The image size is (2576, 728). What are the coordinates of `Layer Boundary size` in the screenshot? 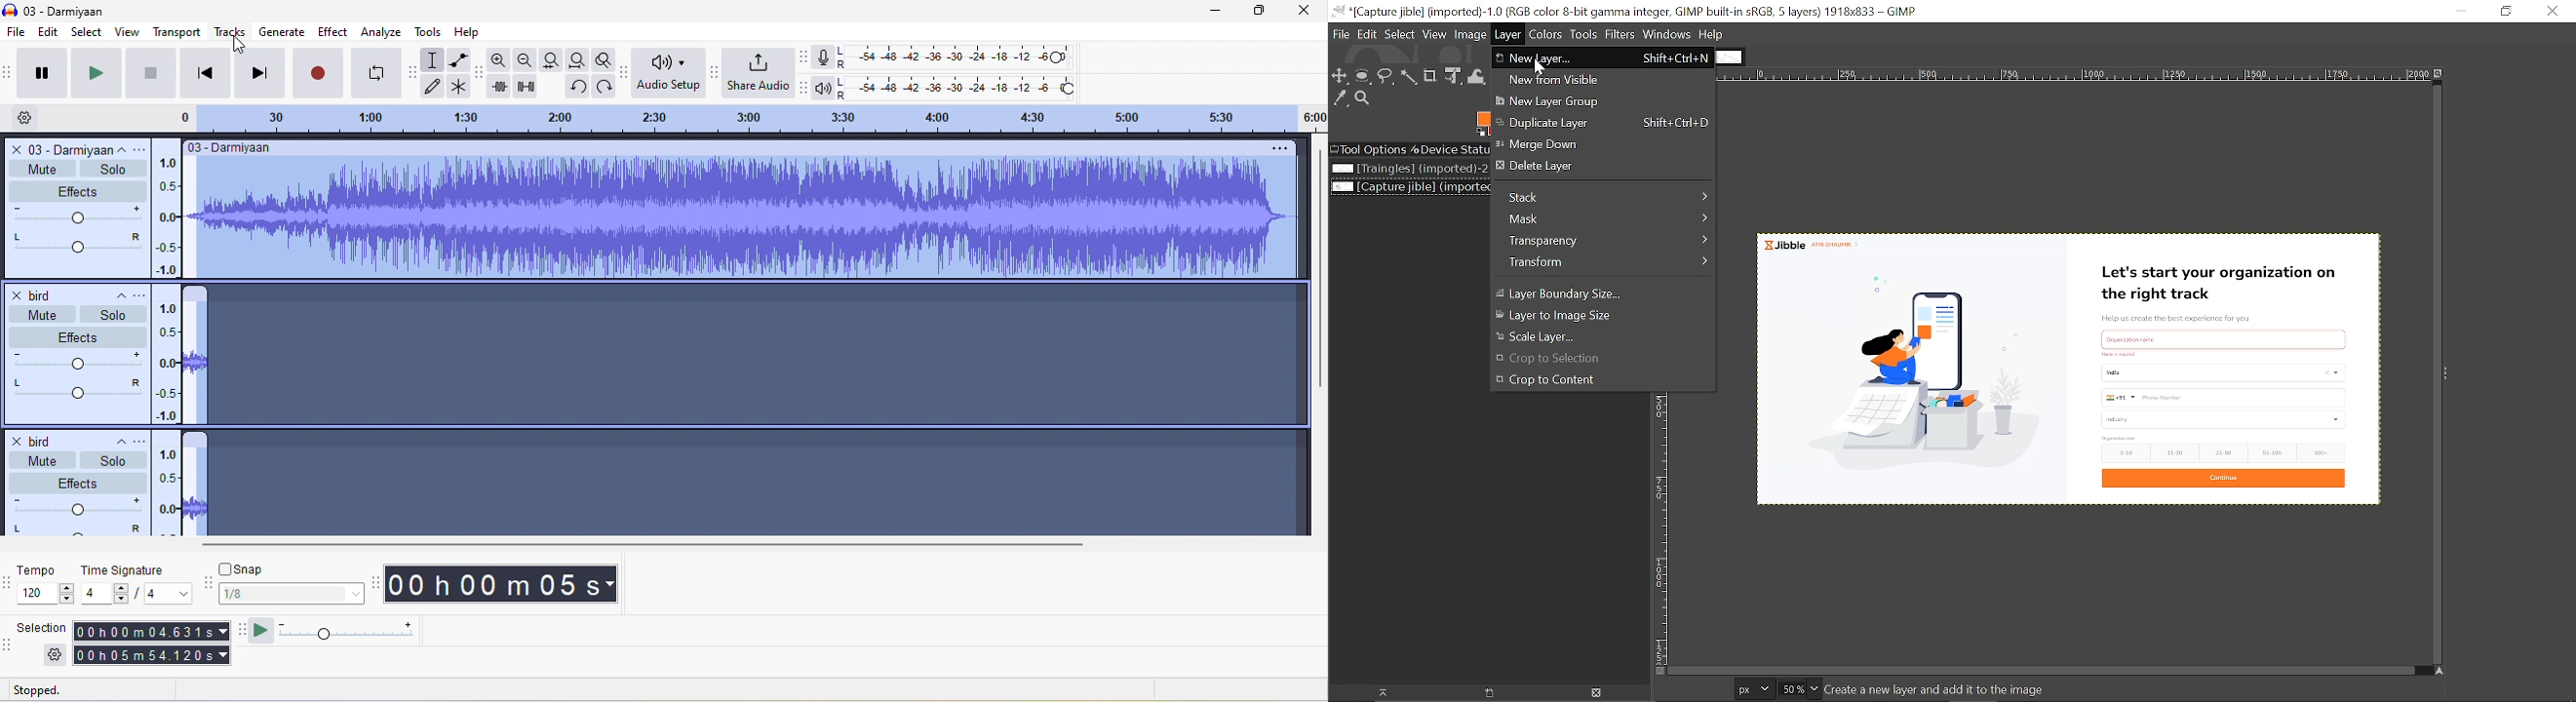 It's located at (1604, 293).